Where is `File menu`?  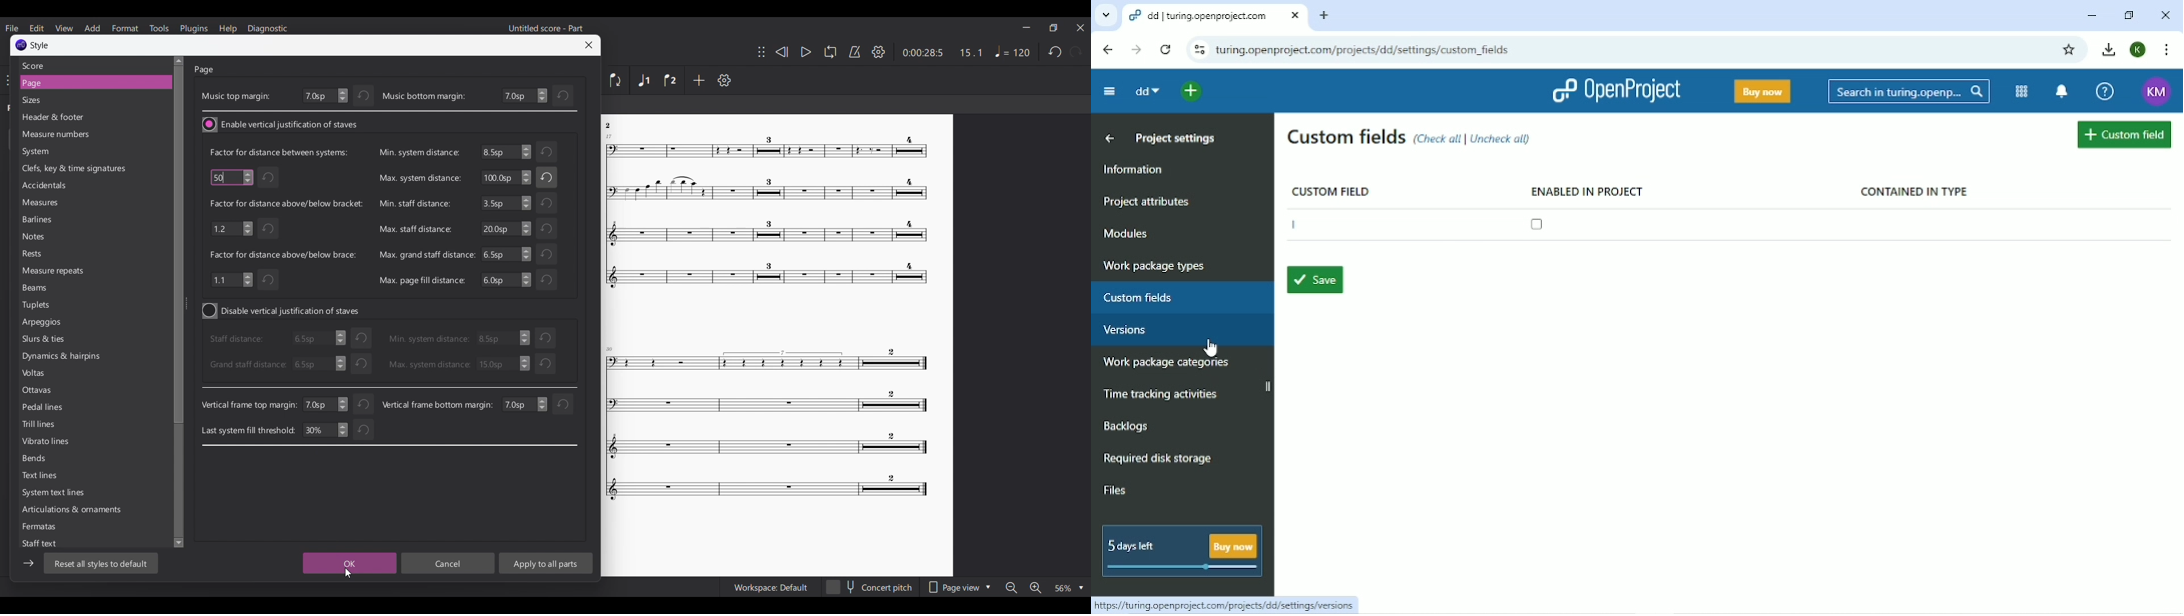
File menu is located at coordinates (11, 28).